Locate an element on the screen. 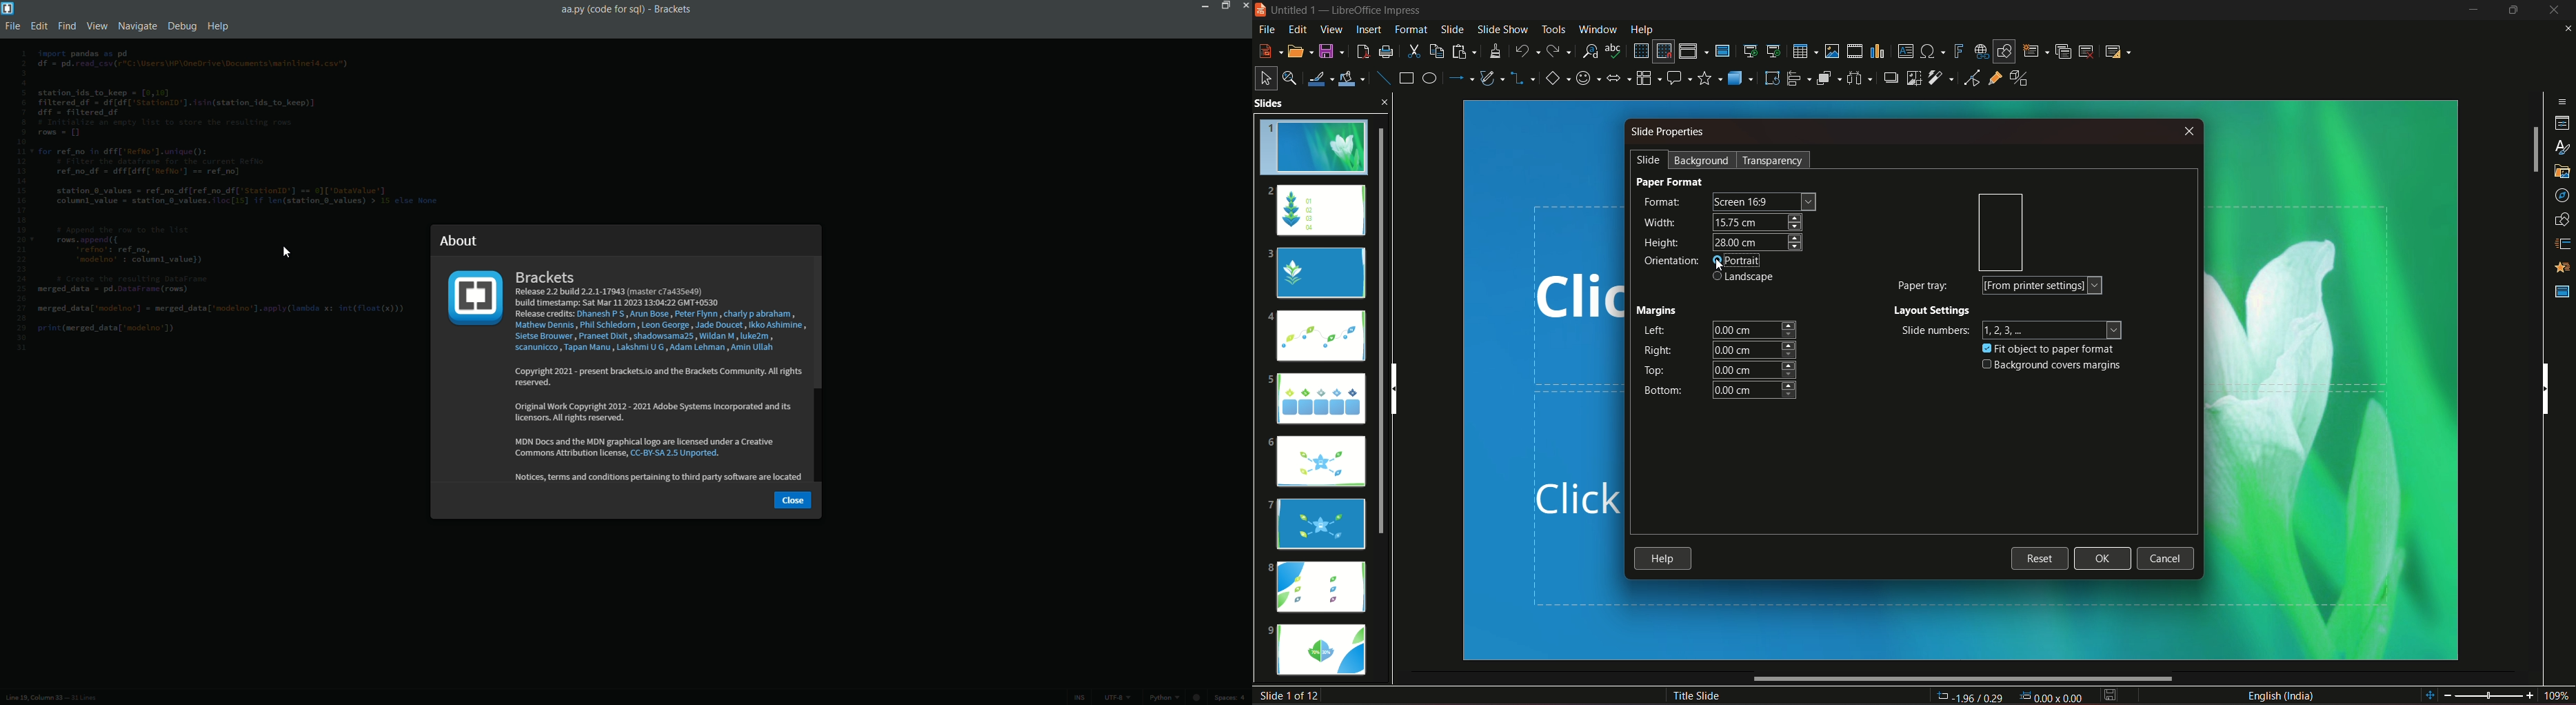  minimize is located at coordinates (1204, 7).